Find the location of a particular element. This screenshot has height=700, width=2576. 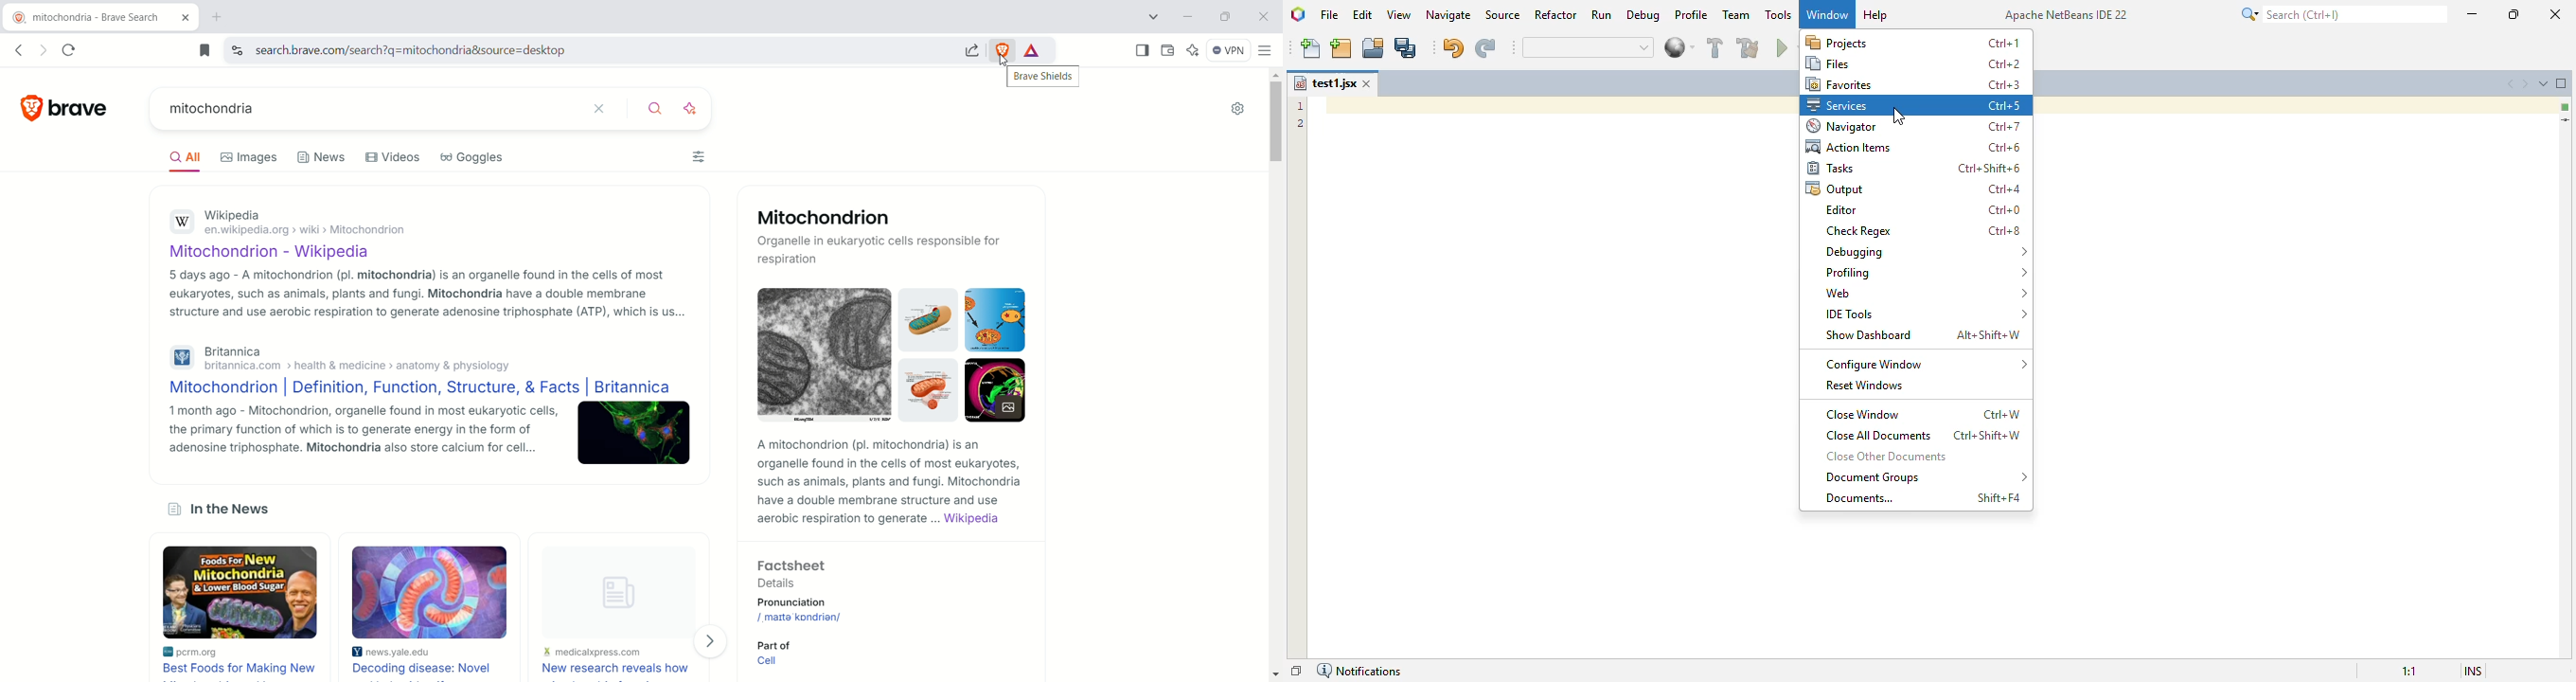

wallet is located at coordinates (1169, 49).